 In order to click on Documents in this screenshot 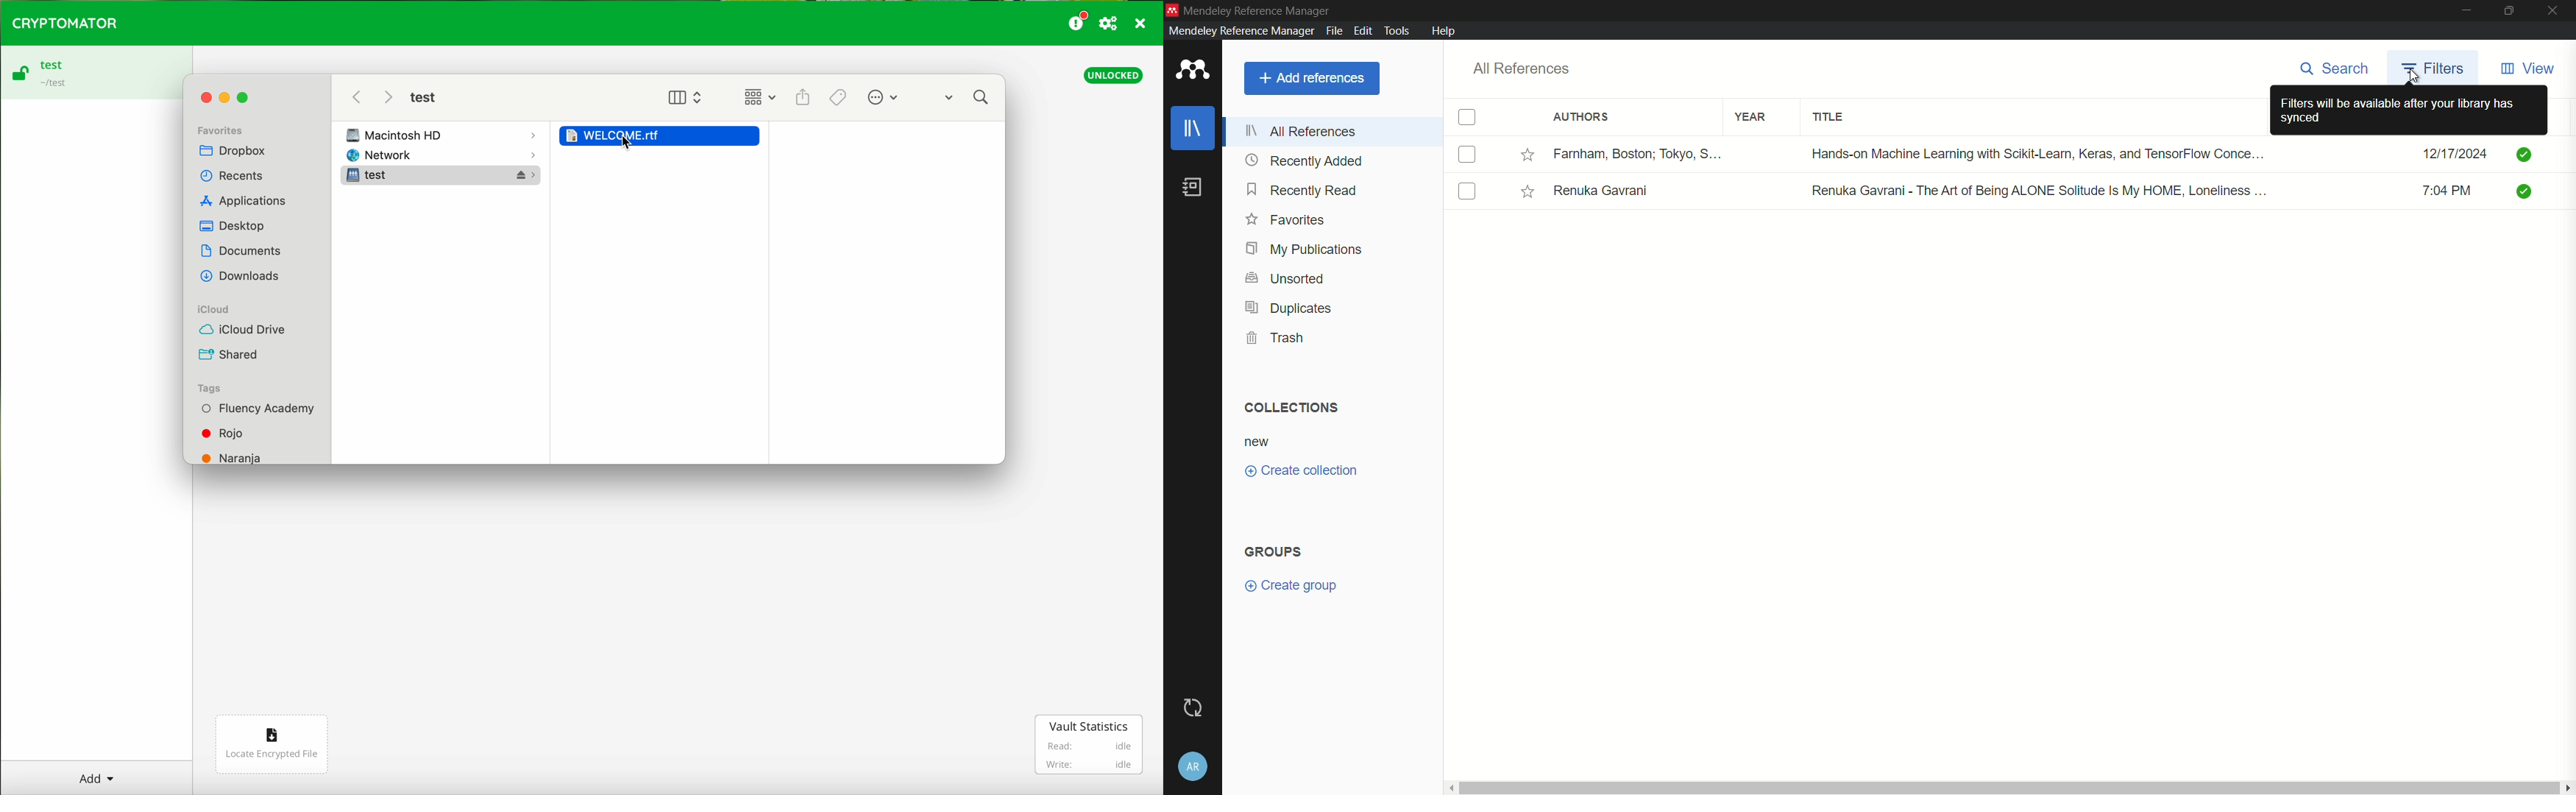, I will do `click(241, 249)`.